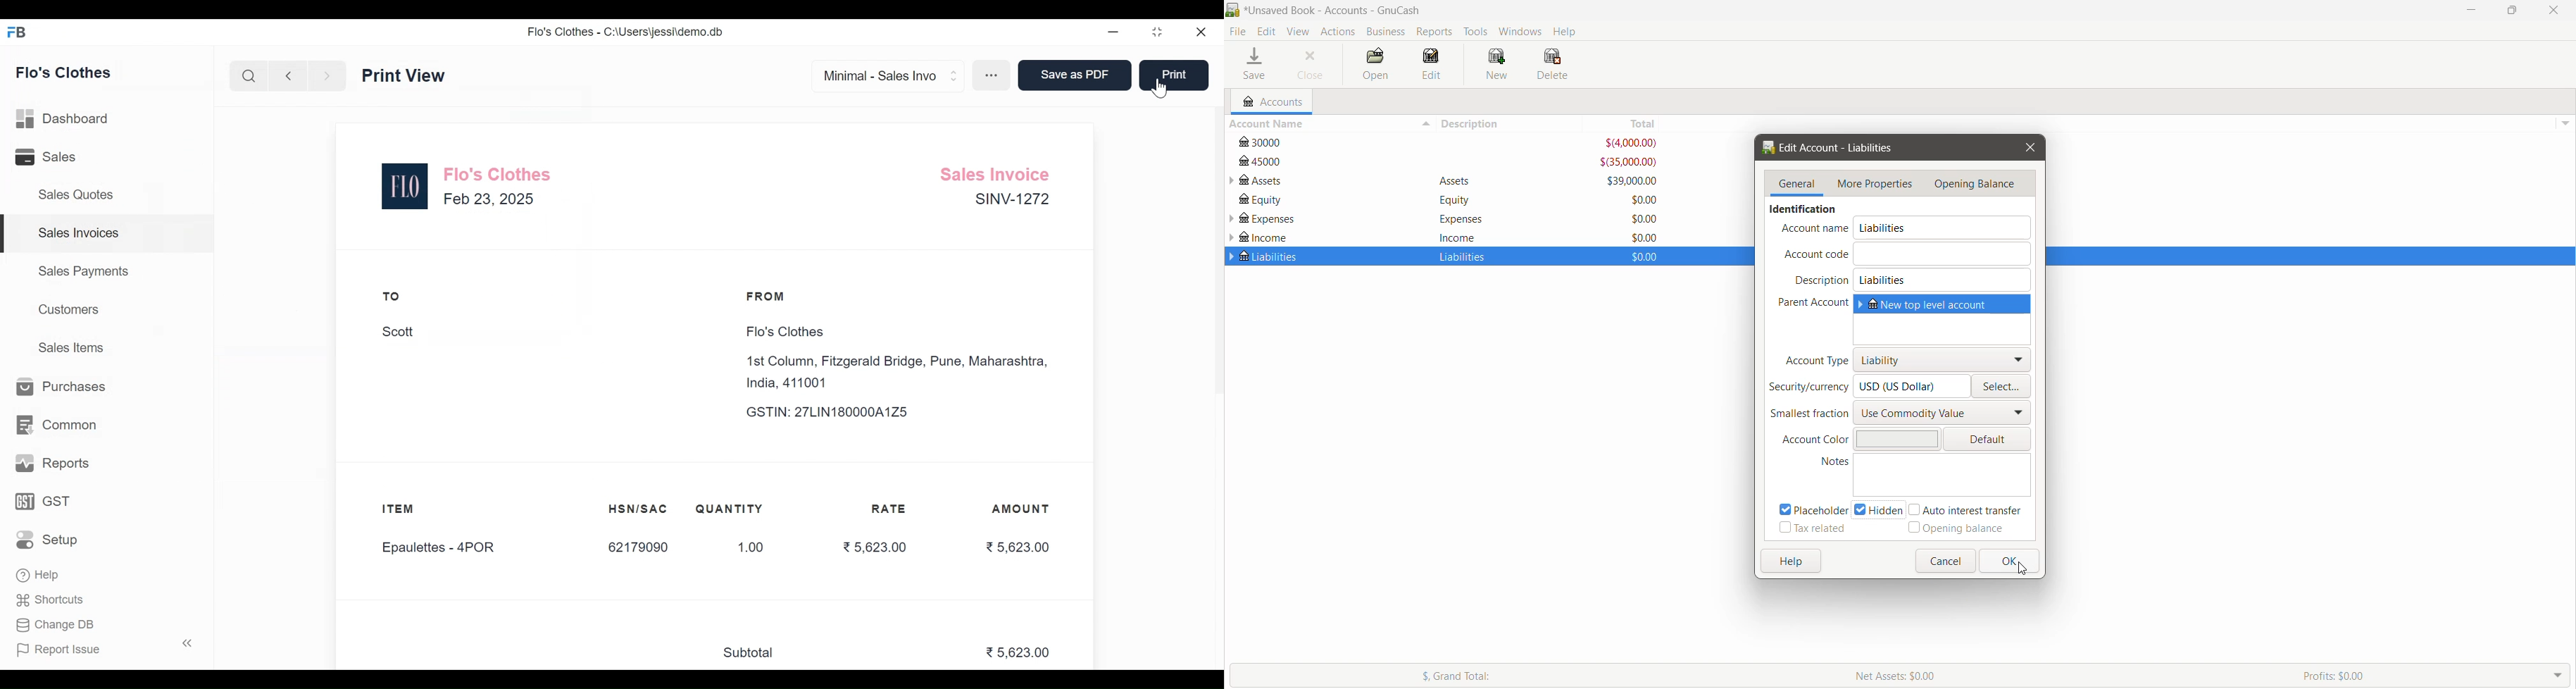 This screenshot has width=2576, height=700. What do you see at coordinates (69, 310) in the screenshot?
I see `Customers` at bounding box center [69, 310].